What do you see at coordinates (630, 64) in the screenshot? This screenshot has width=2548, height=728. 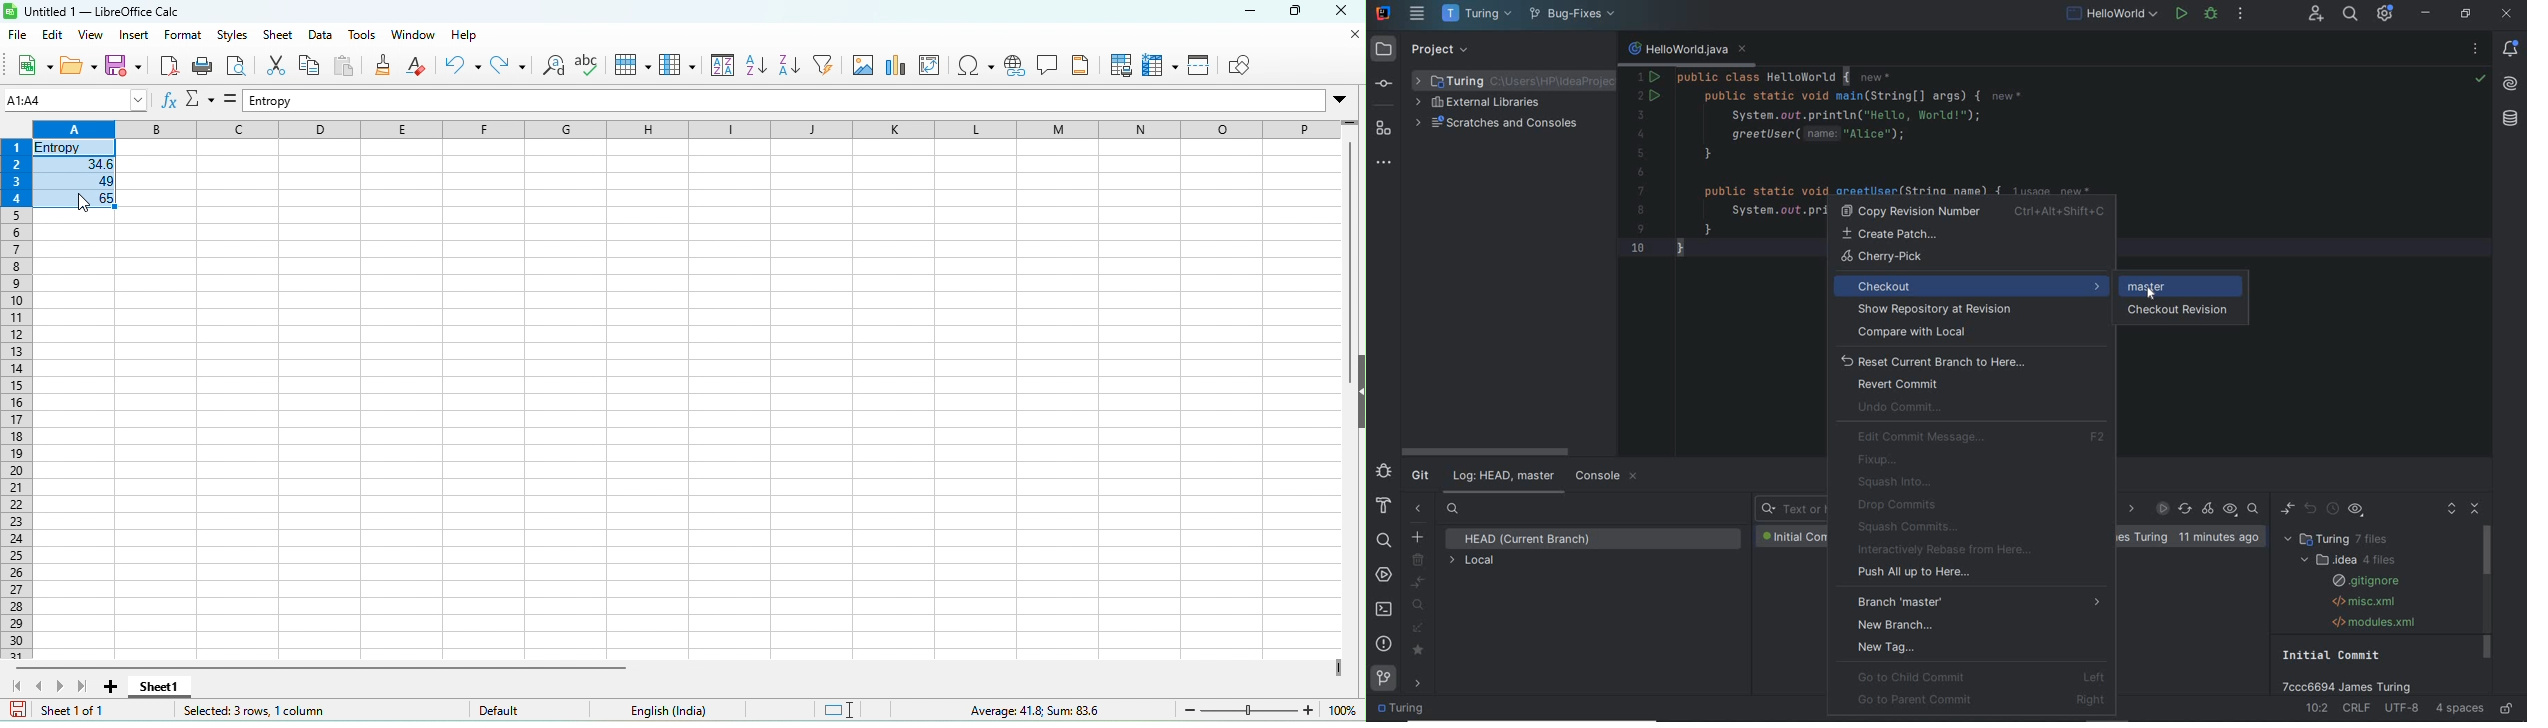 I see `row` at bounding box center [630, 64].